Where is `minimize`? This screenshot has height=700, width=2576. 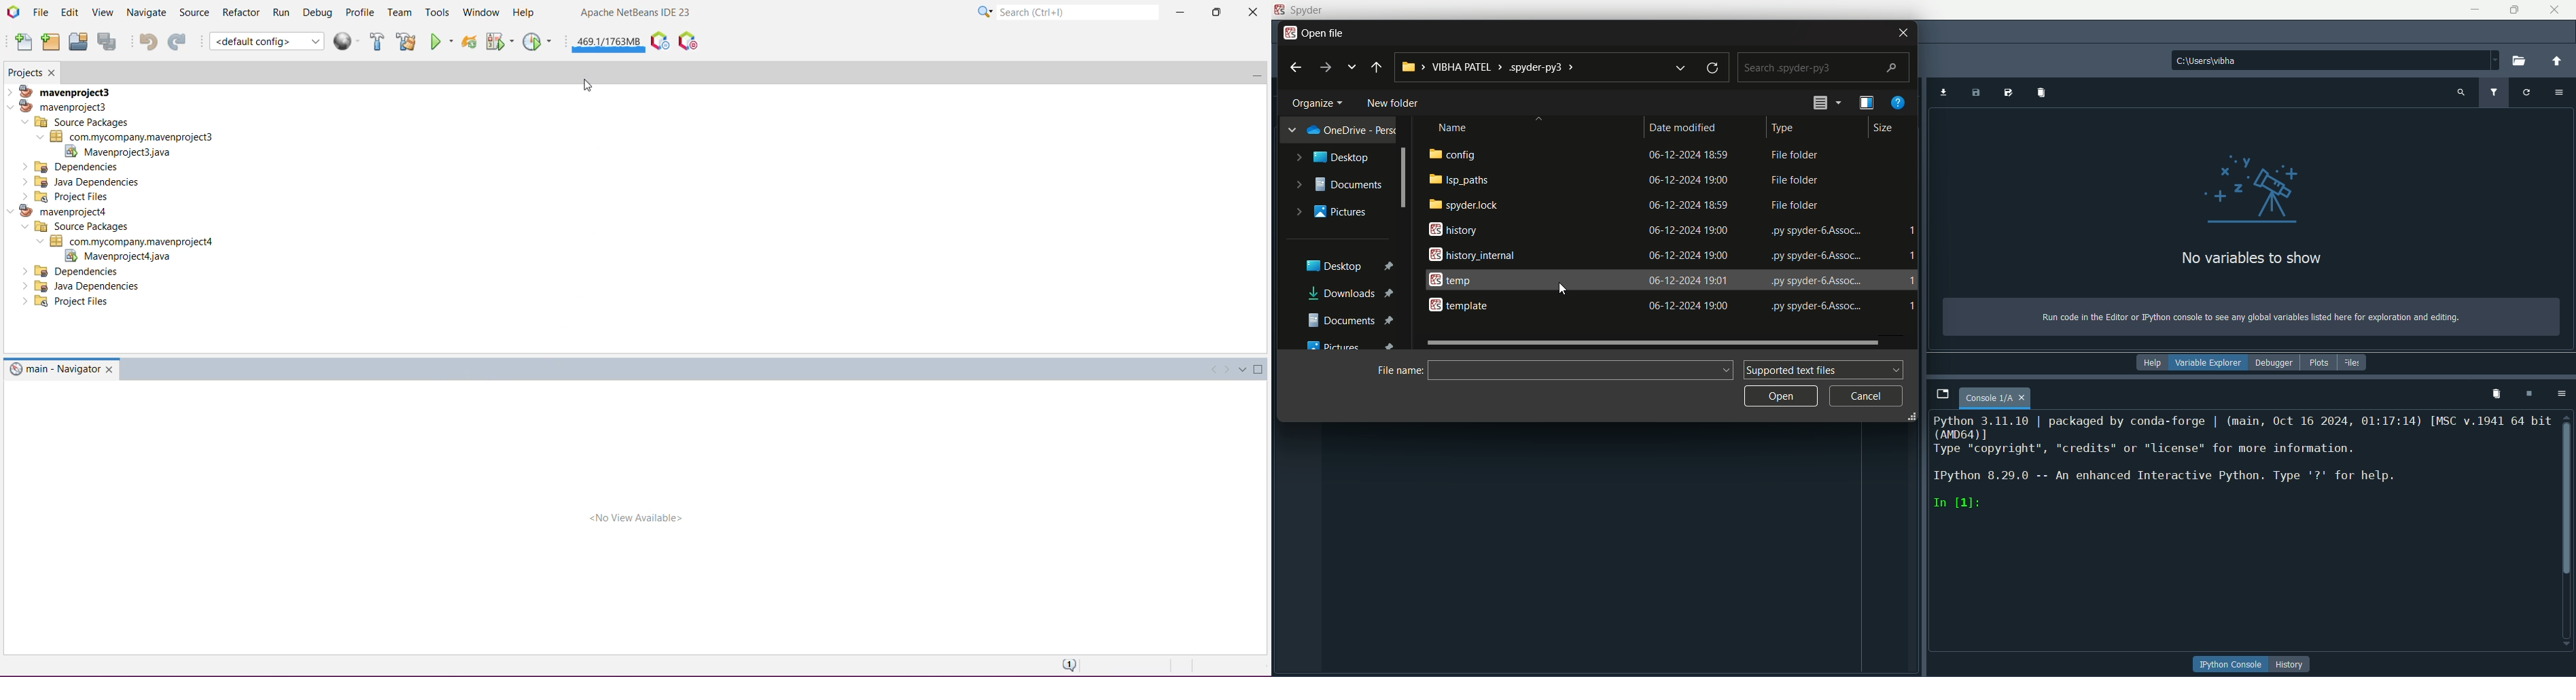 minimize is located at coordinates (2473, 9).